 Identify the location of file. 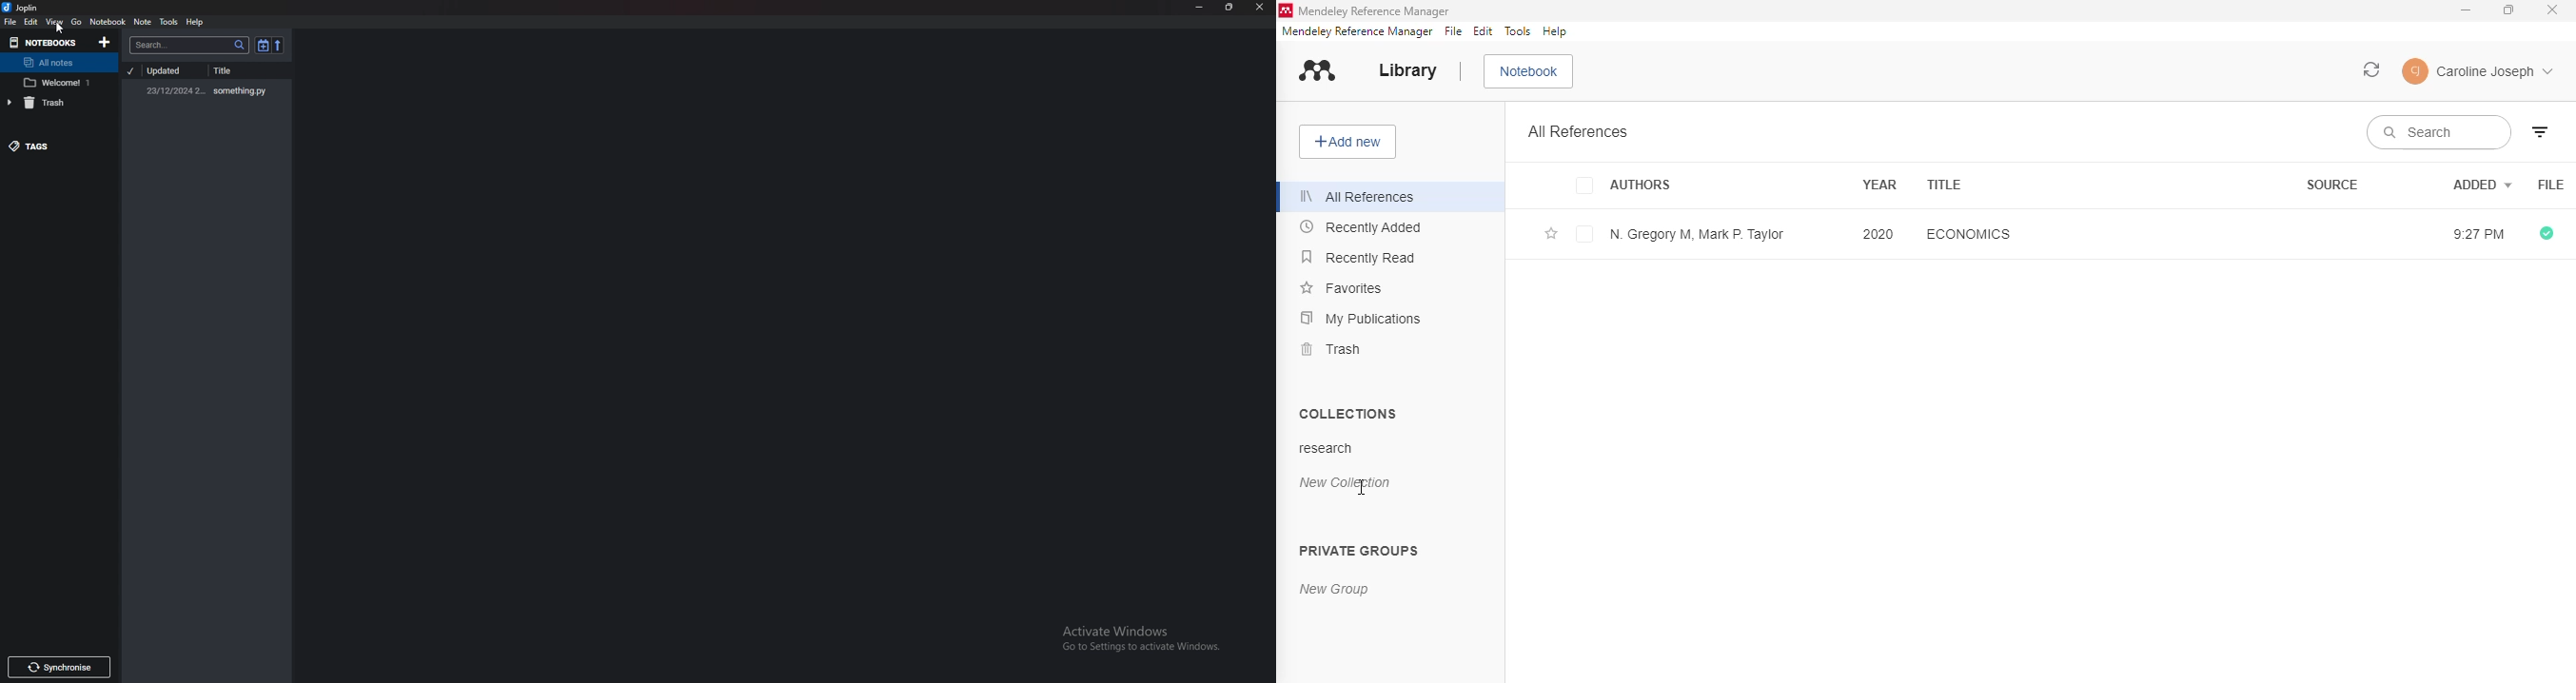
(1454, 31).